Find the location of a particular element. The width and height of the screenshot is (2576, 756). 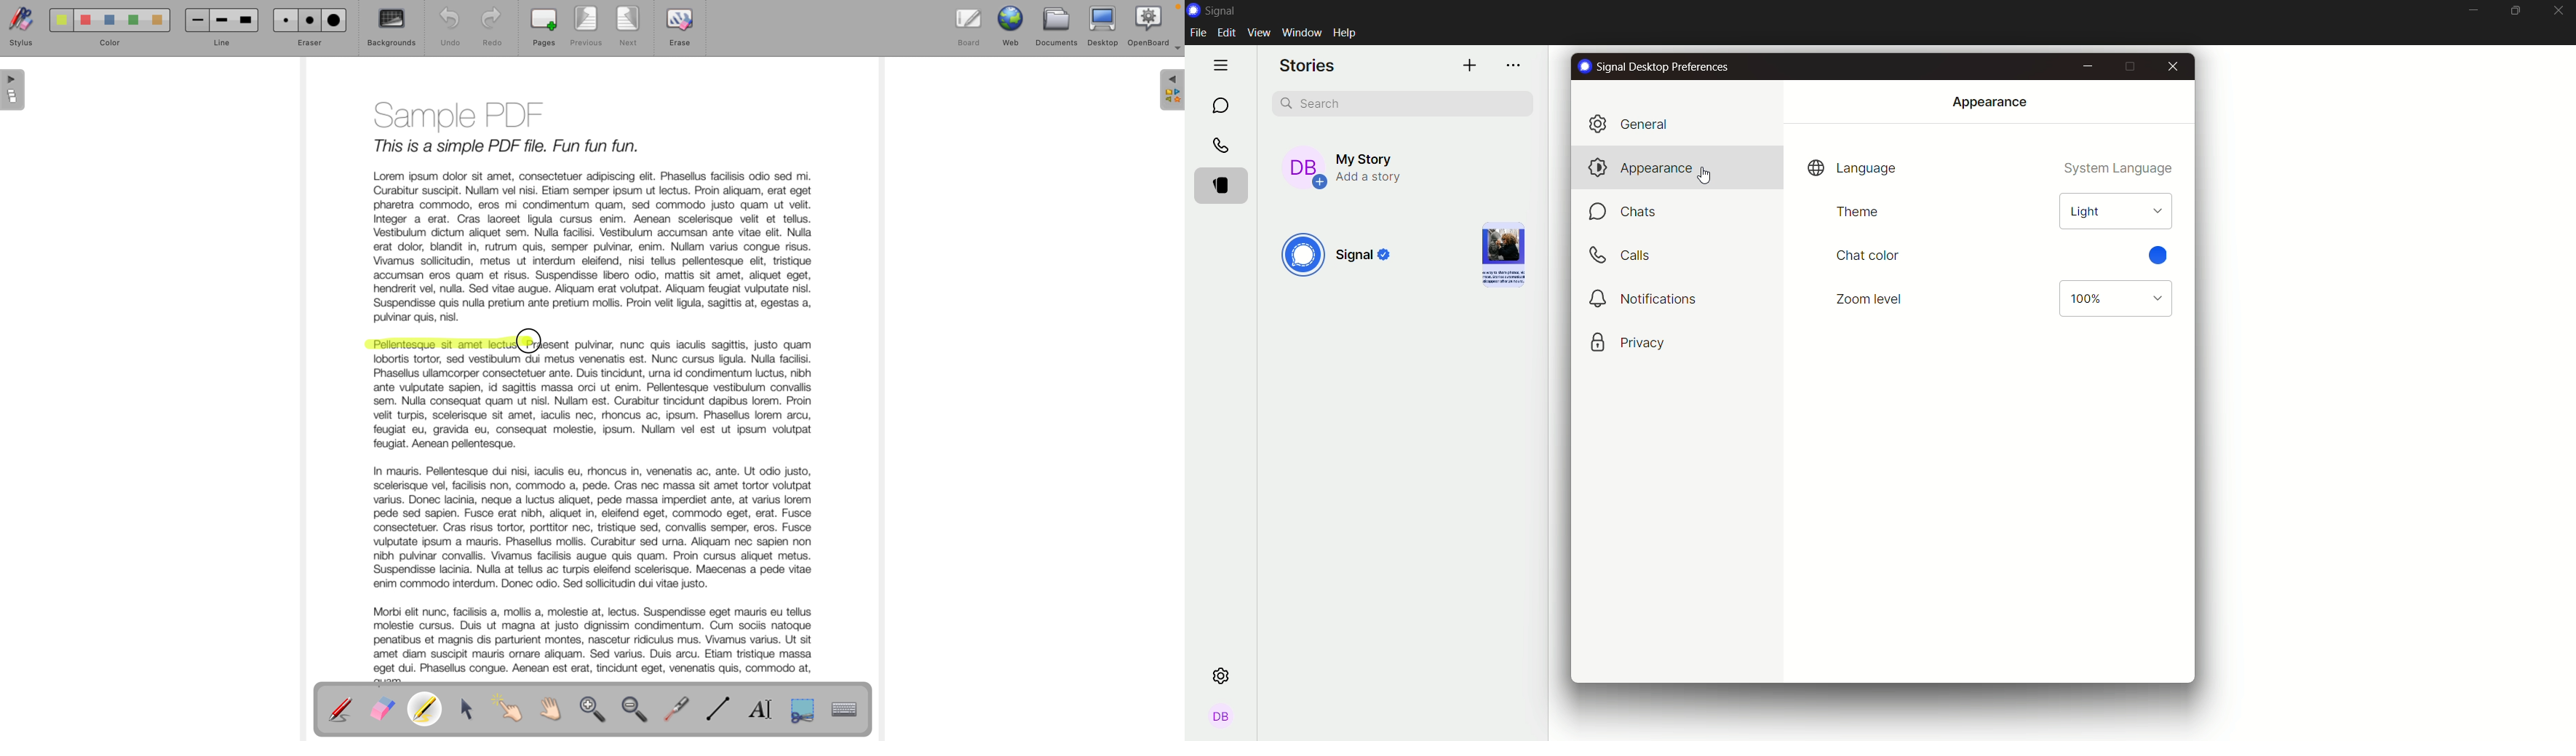

edit is located at coordinates (1228, 34).